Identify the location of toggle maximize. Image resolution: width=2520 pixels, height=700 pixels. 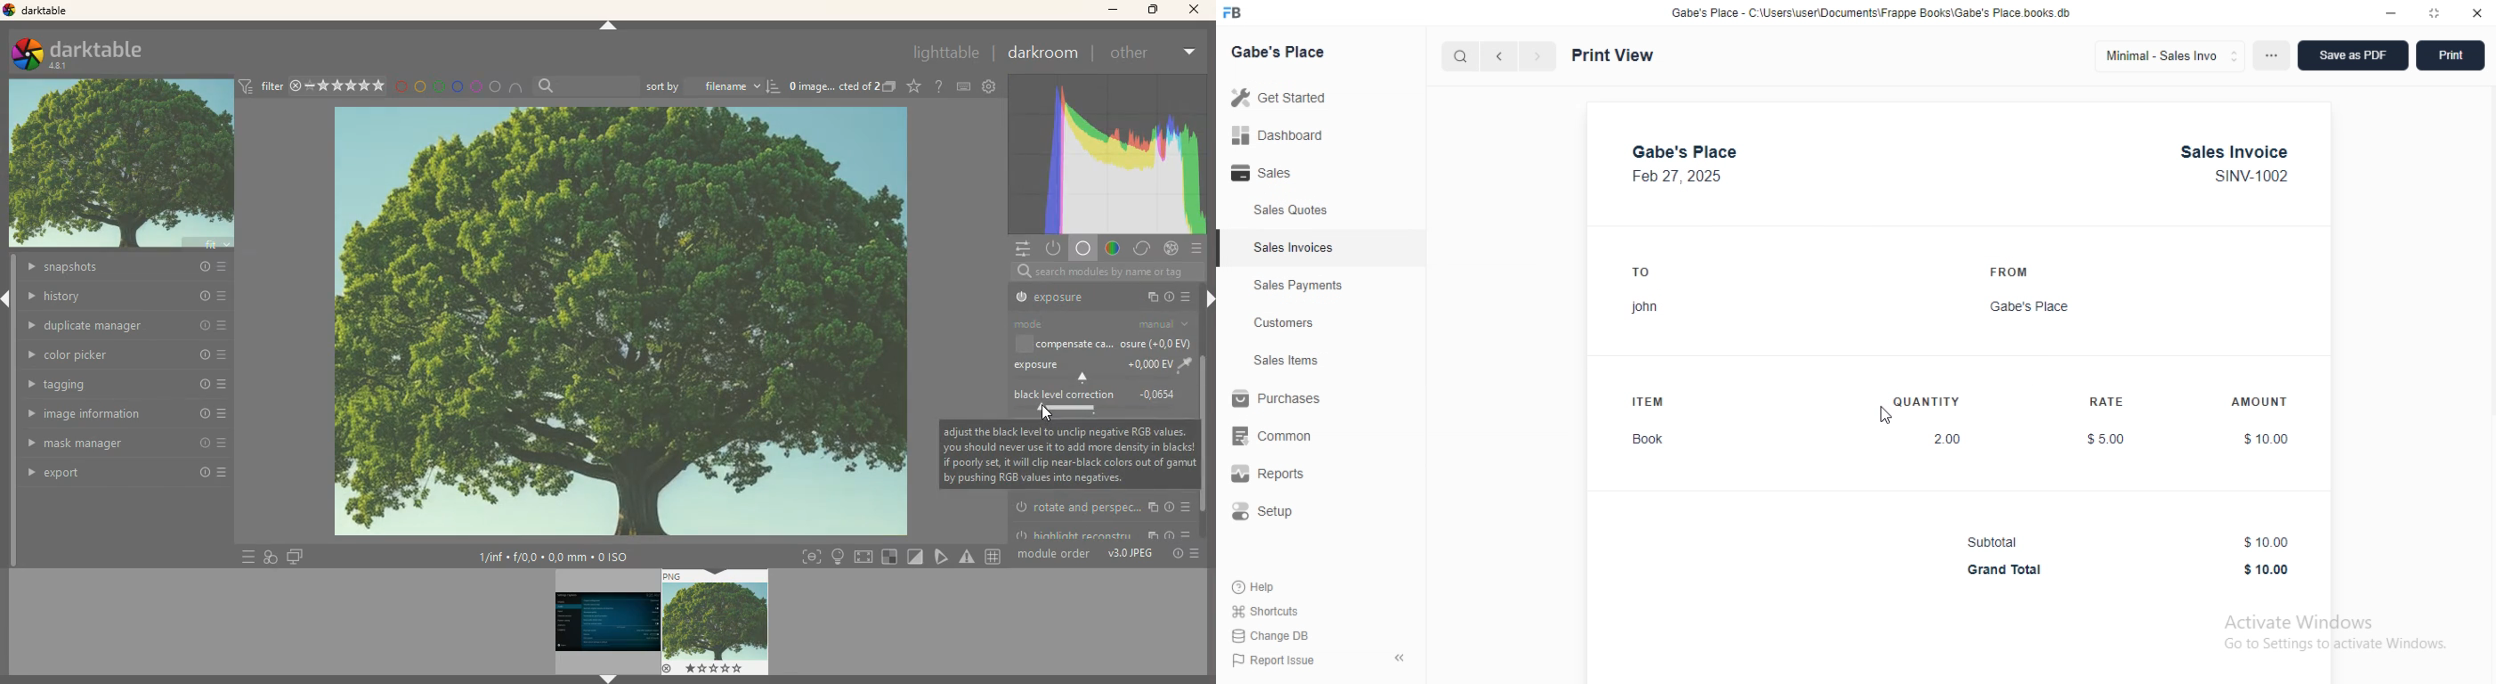
(2435, 12).